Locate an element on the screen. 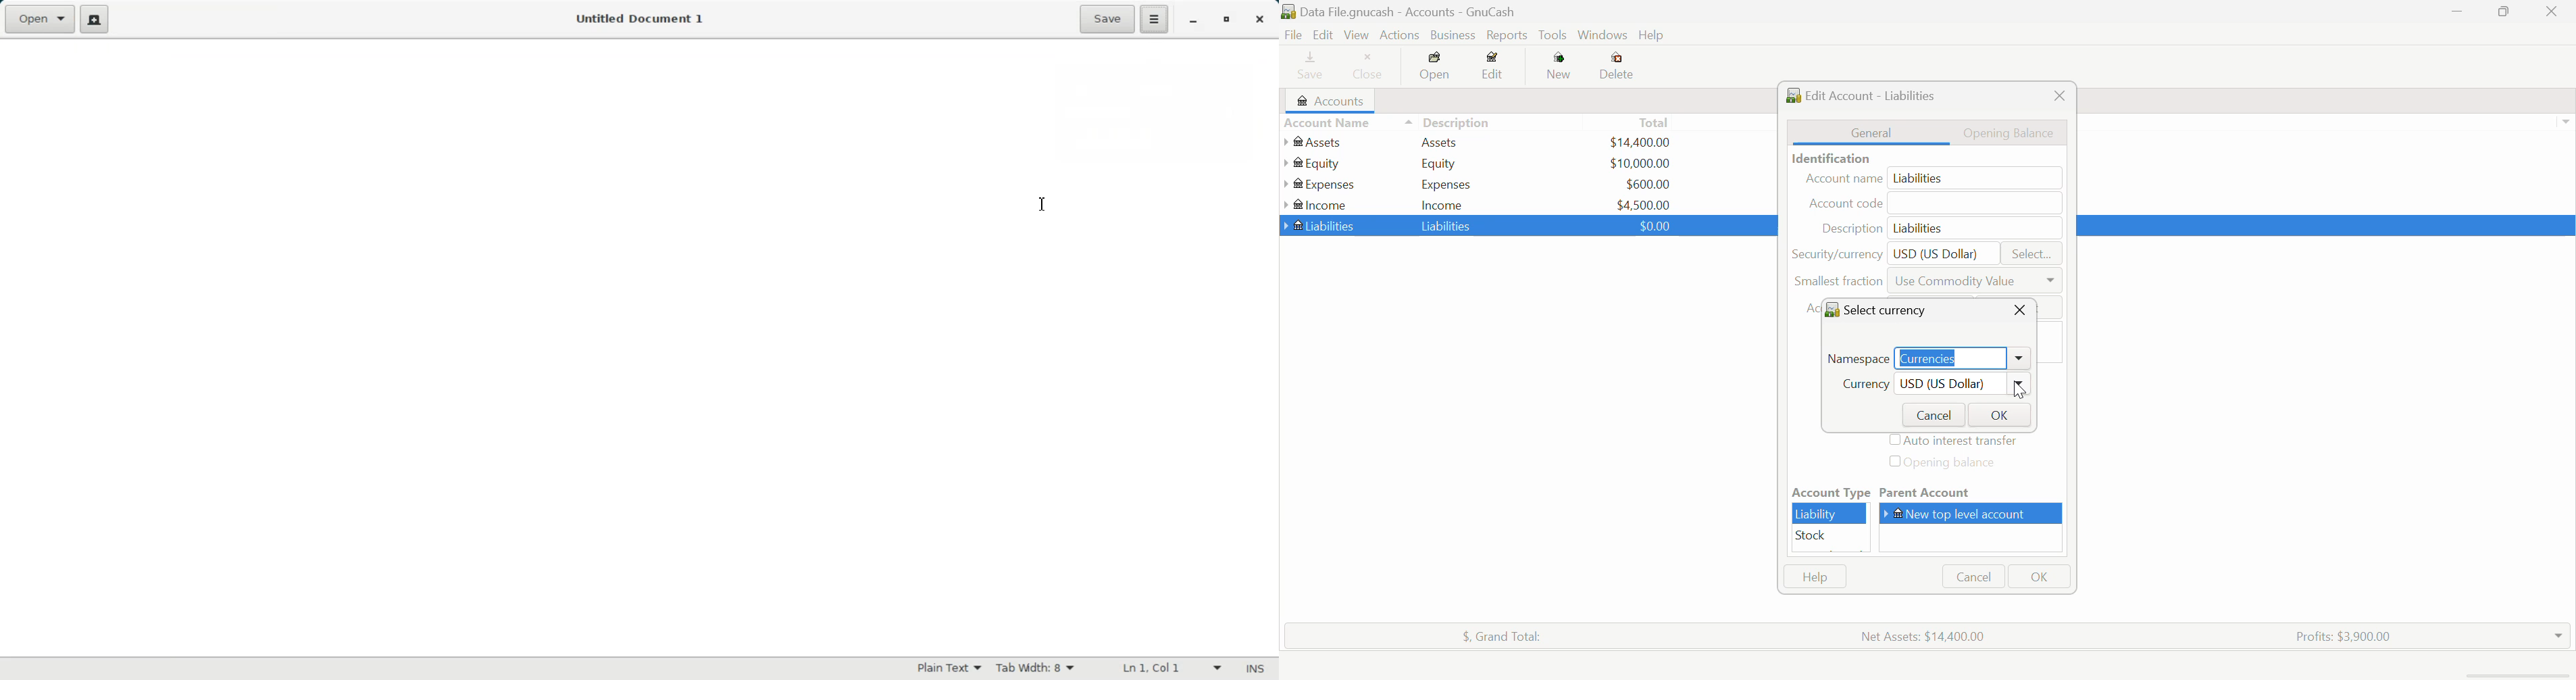 The width and height of the screenshot is (2576, 700). Smallest fraction: Use Commodity Value is located at coordinates (1928, 284).